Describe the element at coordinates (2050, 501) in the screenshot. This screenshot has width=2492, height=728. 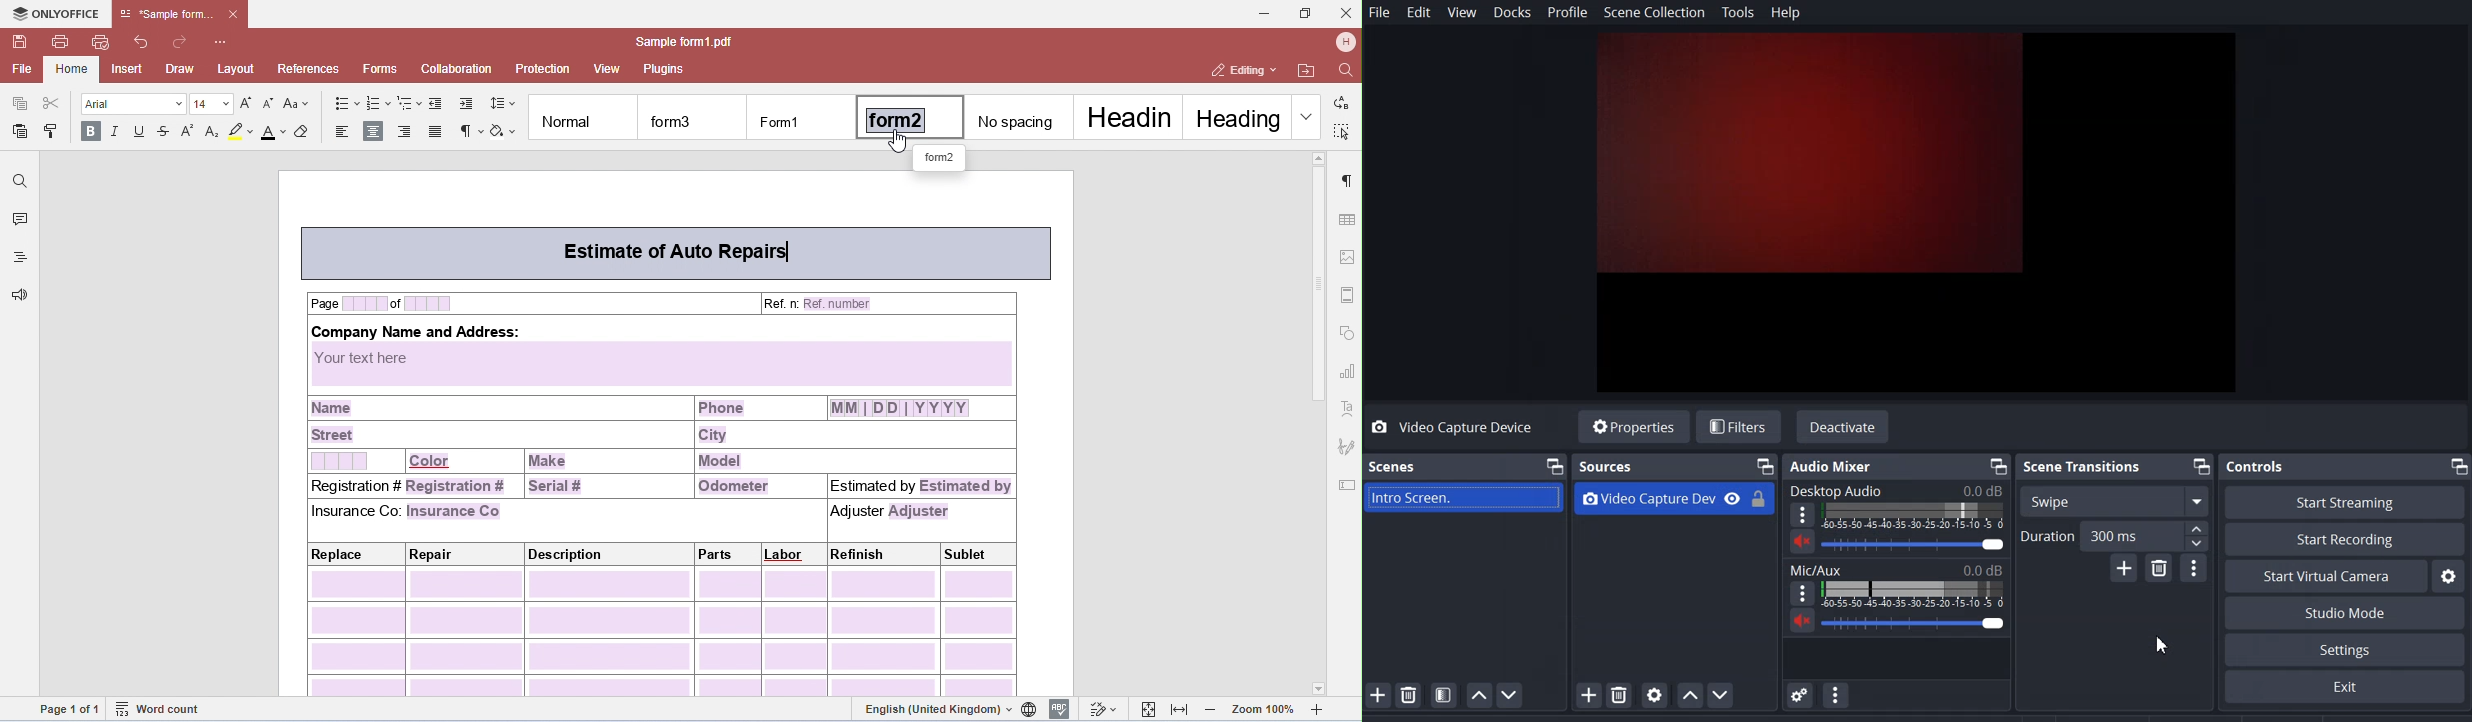
I see `Swipe` at that location.